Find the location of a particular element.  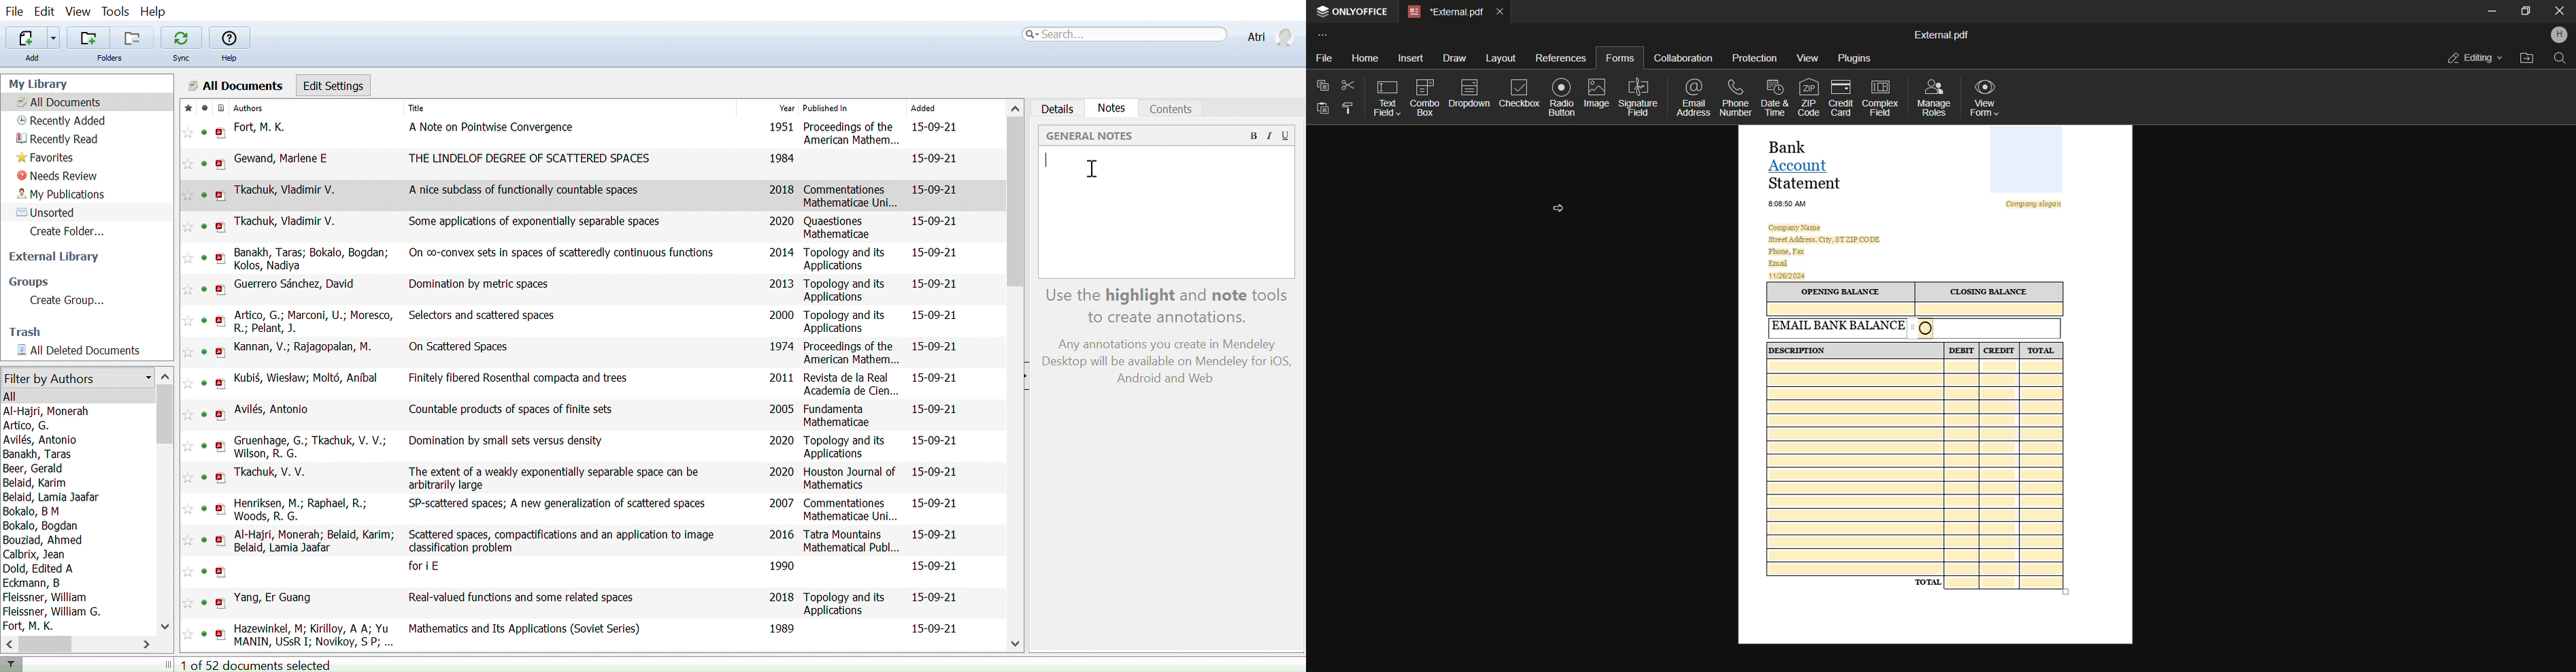

cursor is located at coordinates (1093, 169).